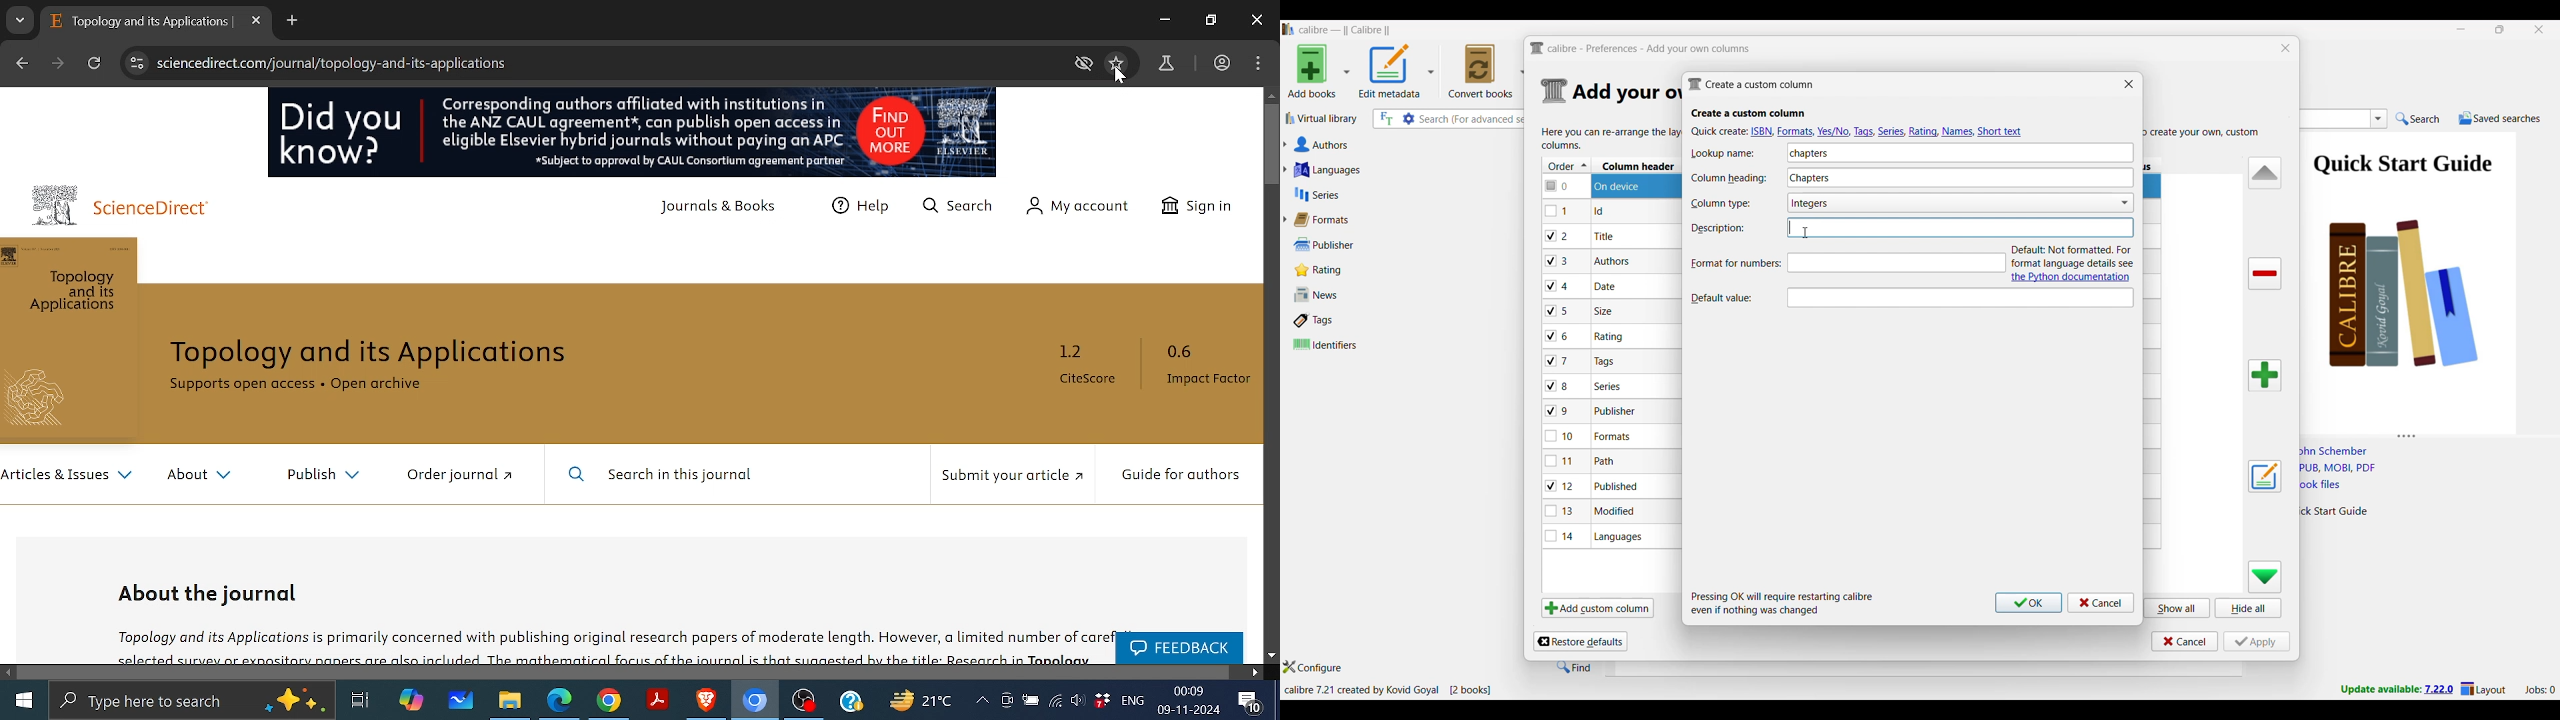 The width and height of the screenshot is (2576, 728). I want to click on Configure, so click(1313, 667).